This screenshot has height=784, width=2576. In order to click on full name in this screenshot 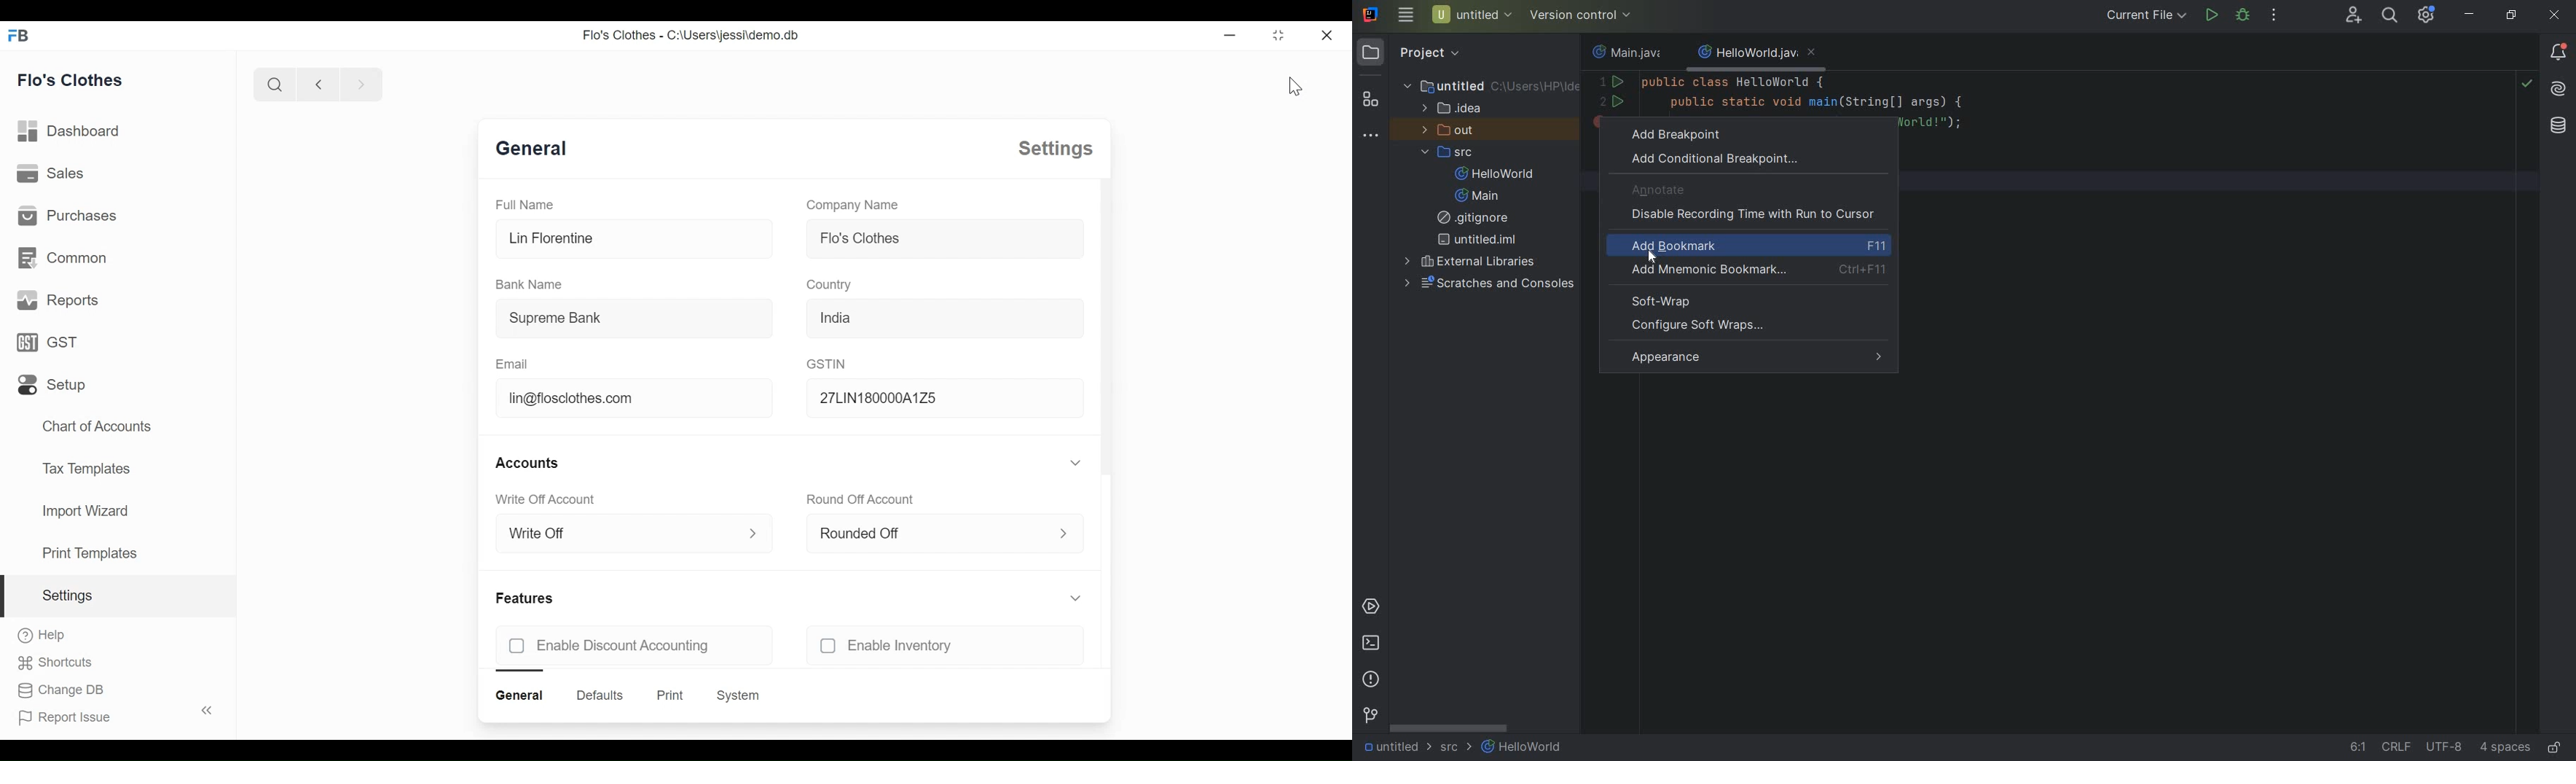, I will do `click(524, 204)`.